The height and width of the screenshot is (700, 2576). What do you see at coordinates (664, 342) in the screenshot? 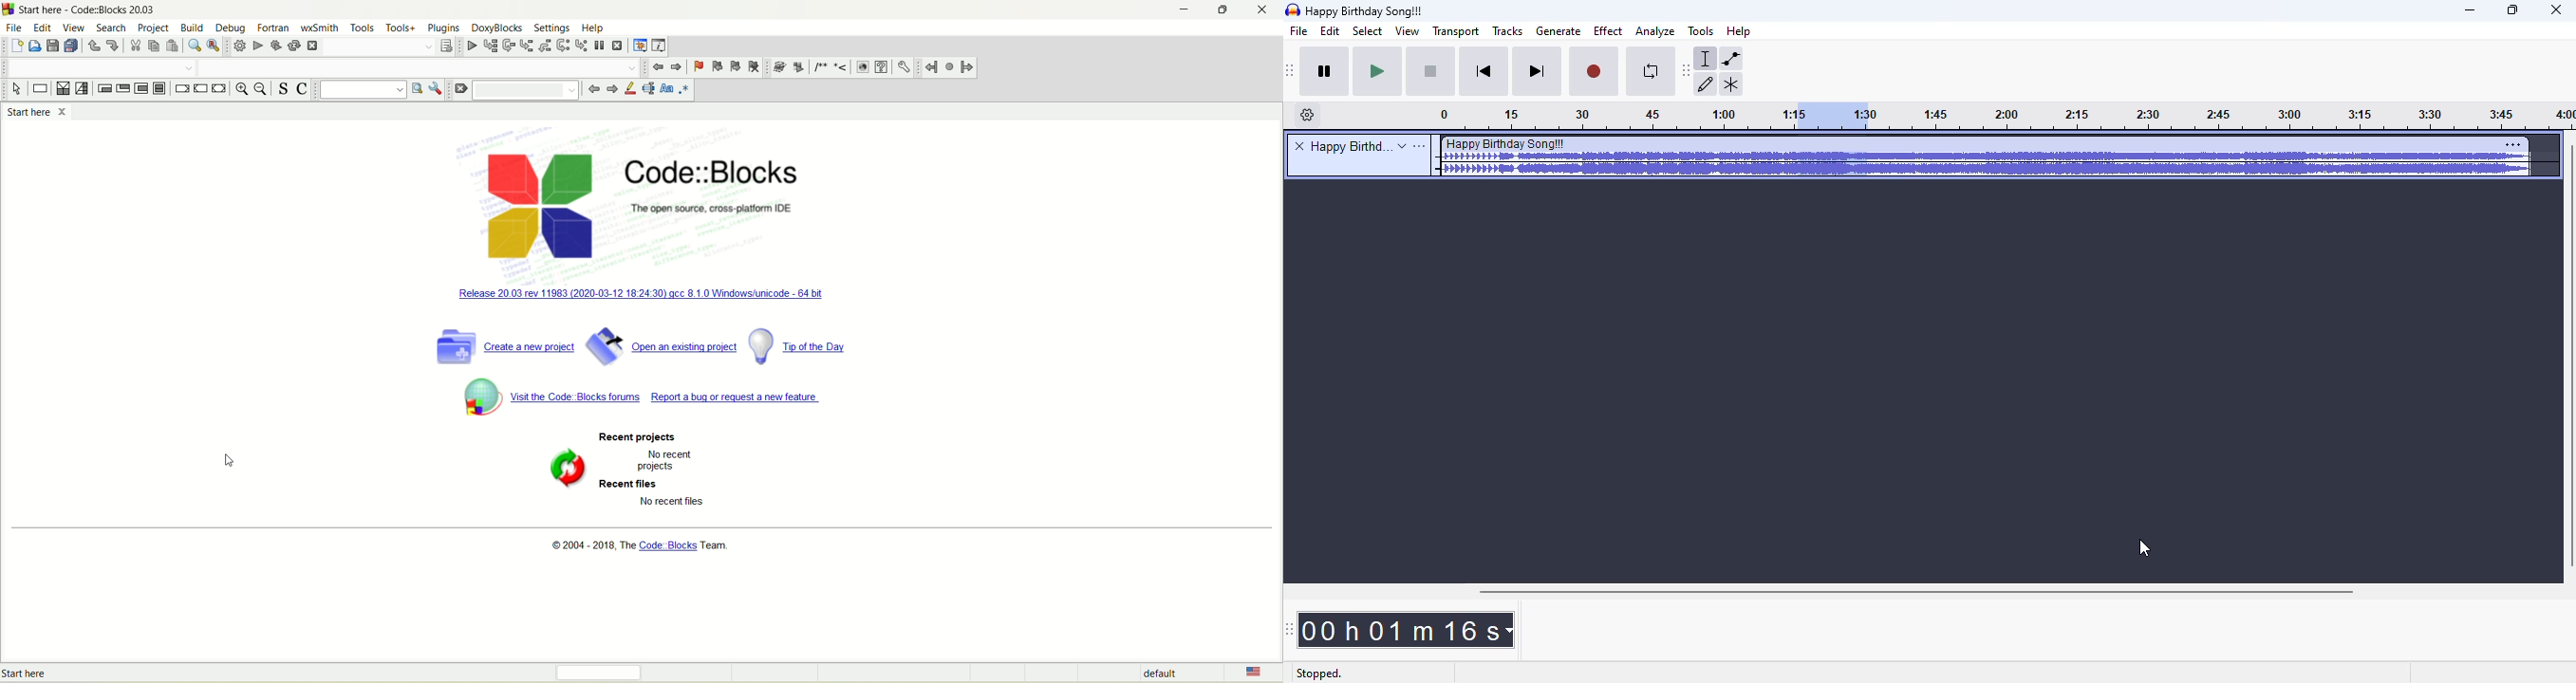
I see `open a project` at bounding box center [664, 342].